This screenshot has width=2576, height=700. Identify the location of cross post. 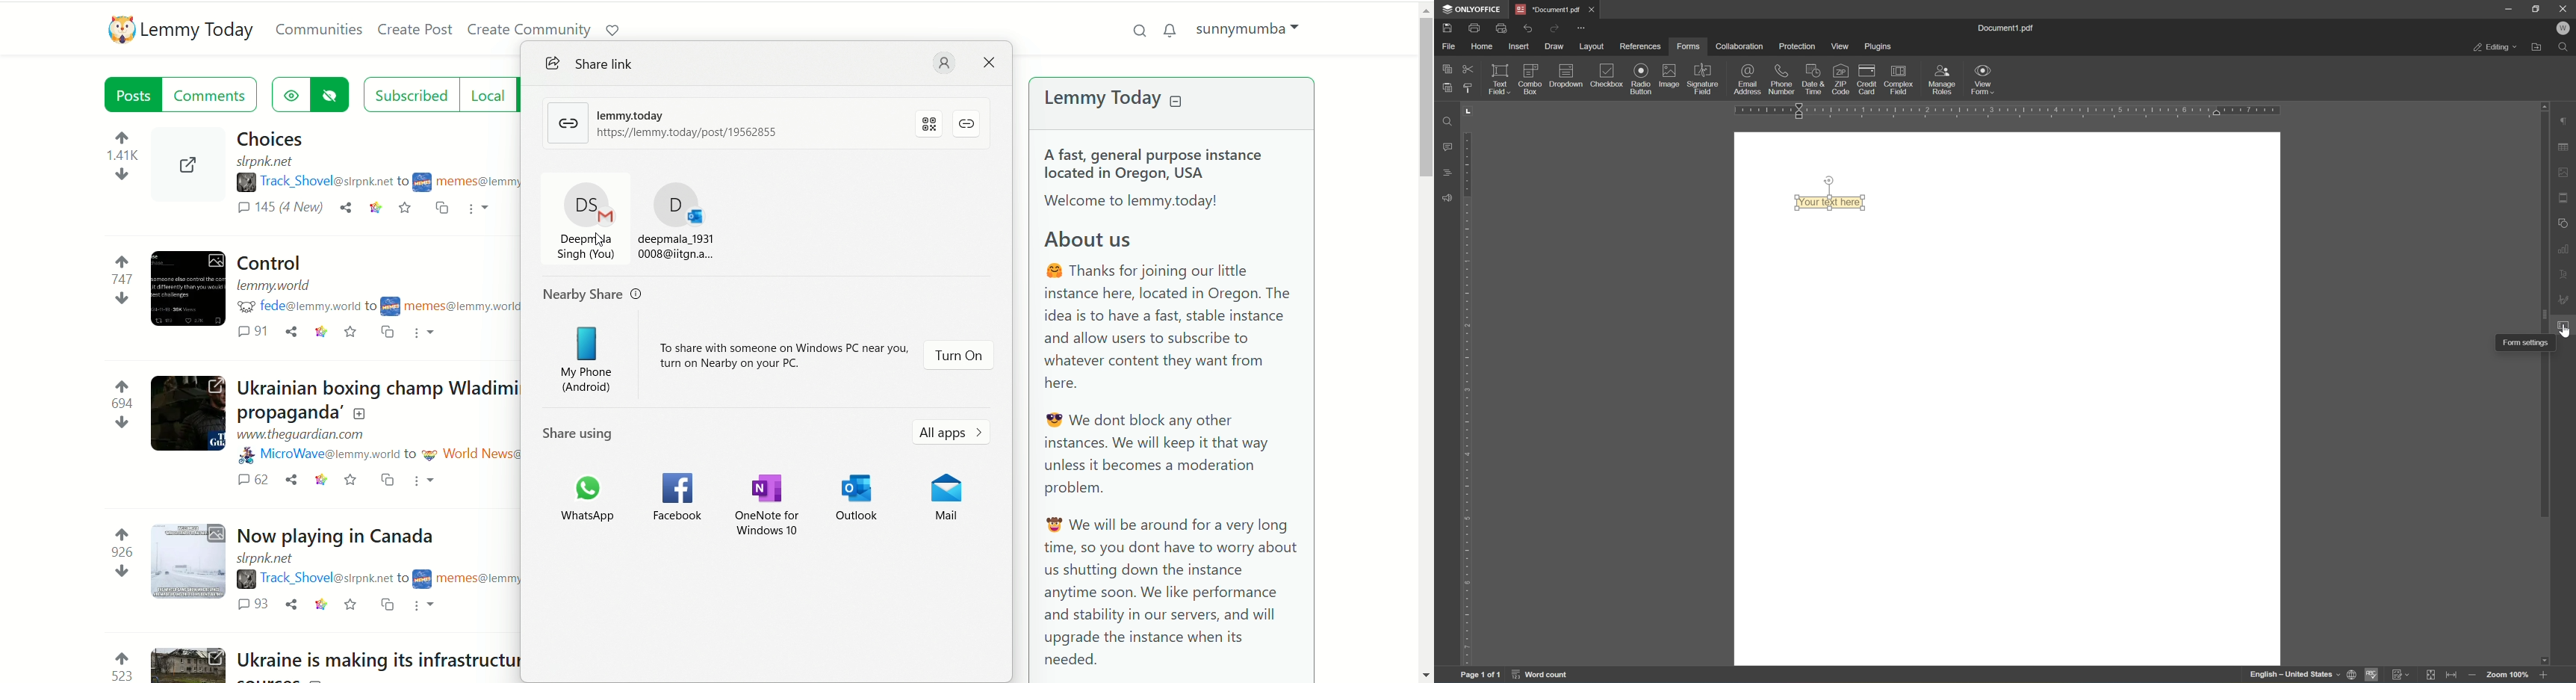
(388, 331).